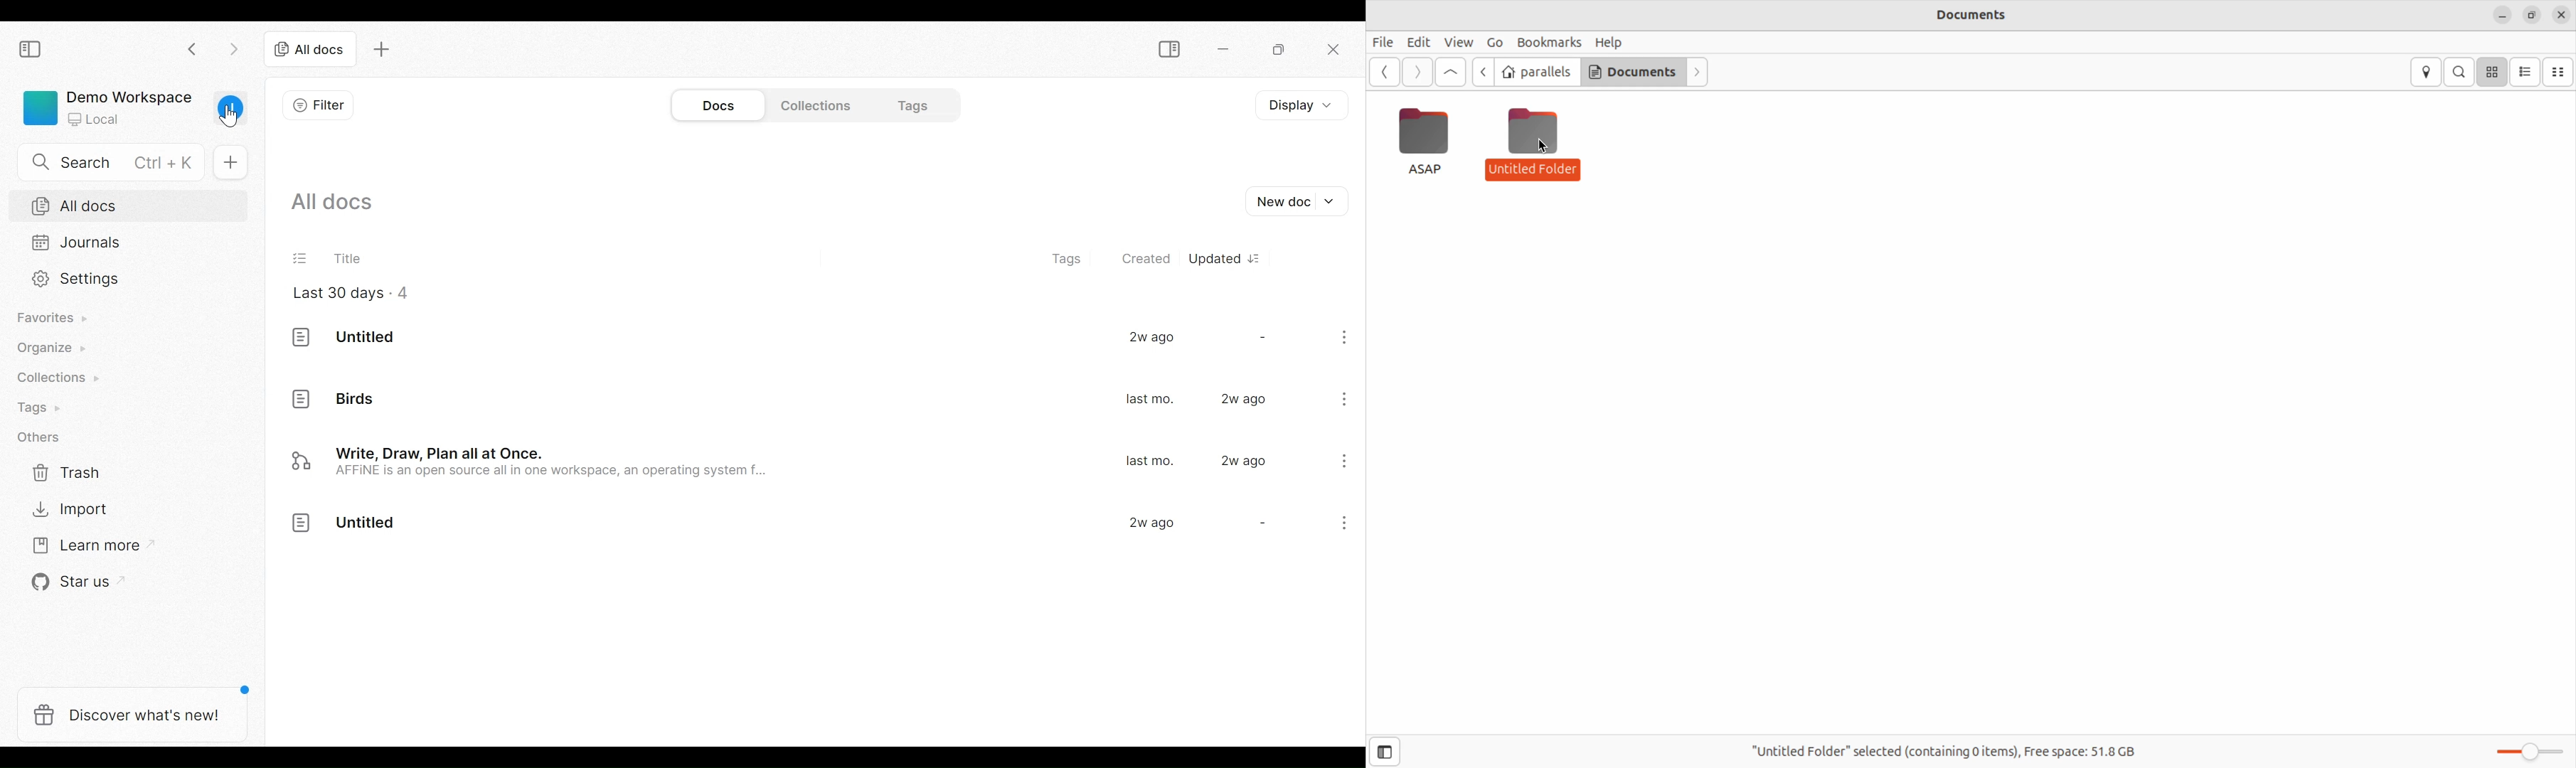  I want to click on "Untitled Folder" selected(containing 0 items), Free space: 51.8 GB, so click(1949, 748).